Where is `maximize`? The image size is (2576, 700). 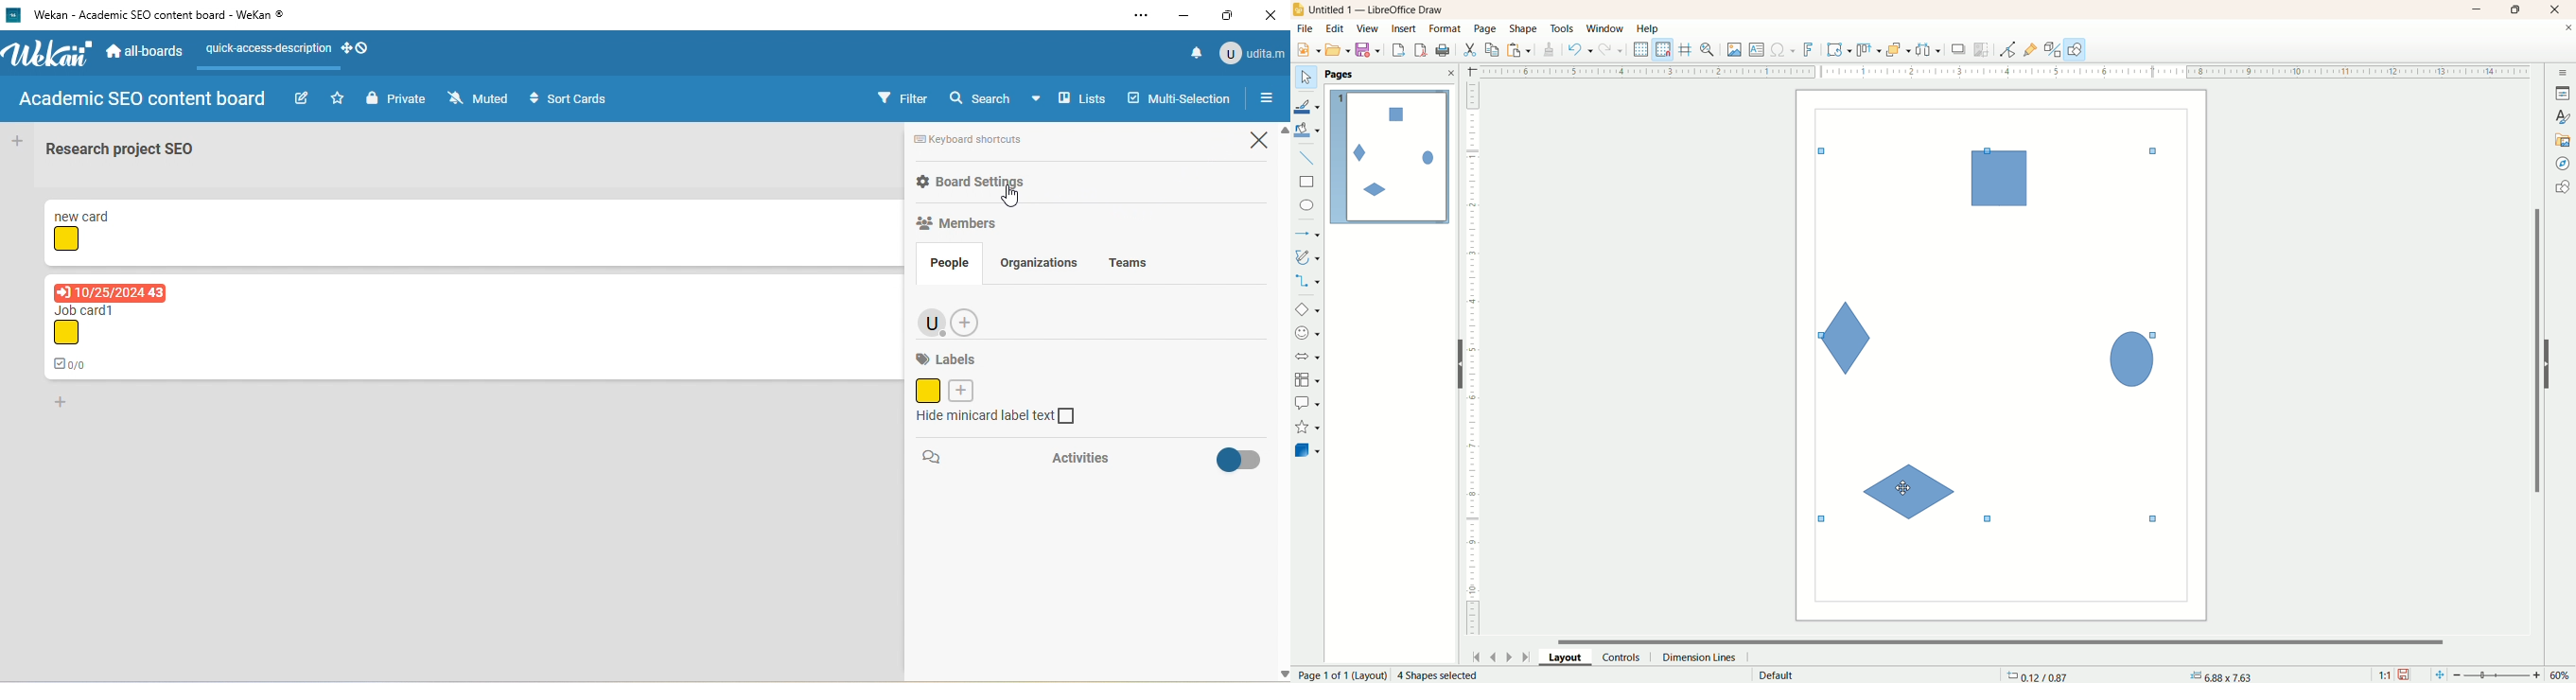 maximize is located at coordinates (1231, 14).